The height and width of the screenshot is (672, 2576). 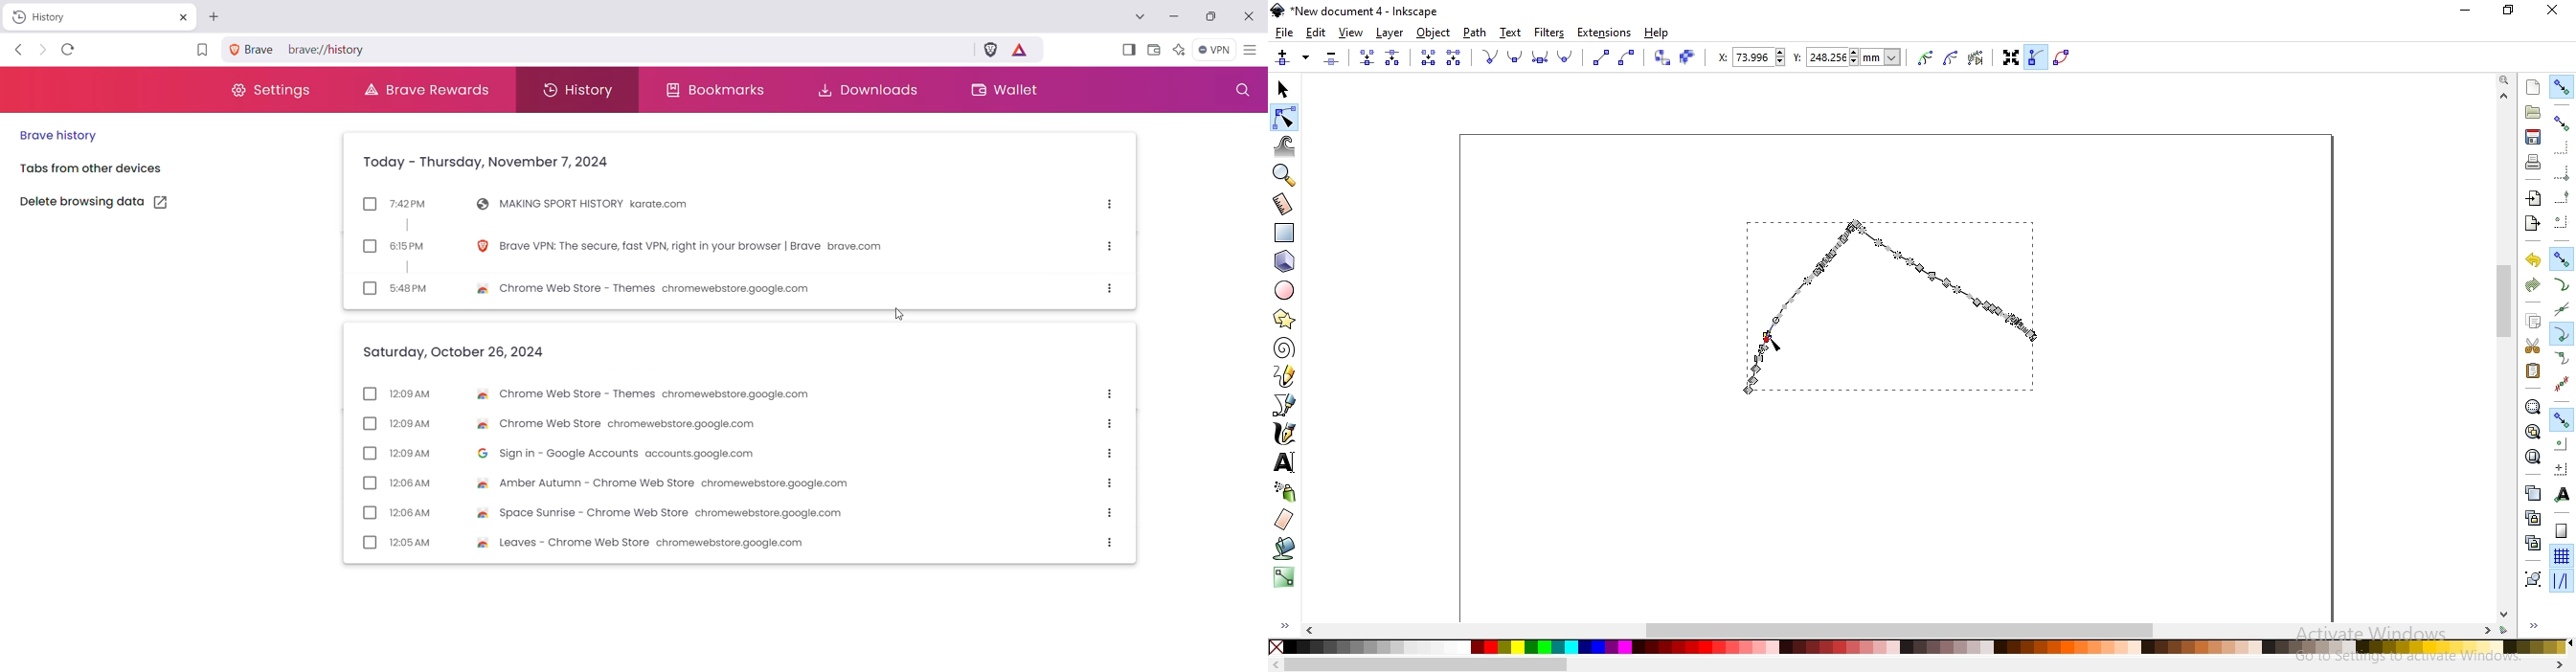 What do you see at coordinates (416, 483) in the screenshot?
I see `12:06 AM` at bounding box center [416, 483].